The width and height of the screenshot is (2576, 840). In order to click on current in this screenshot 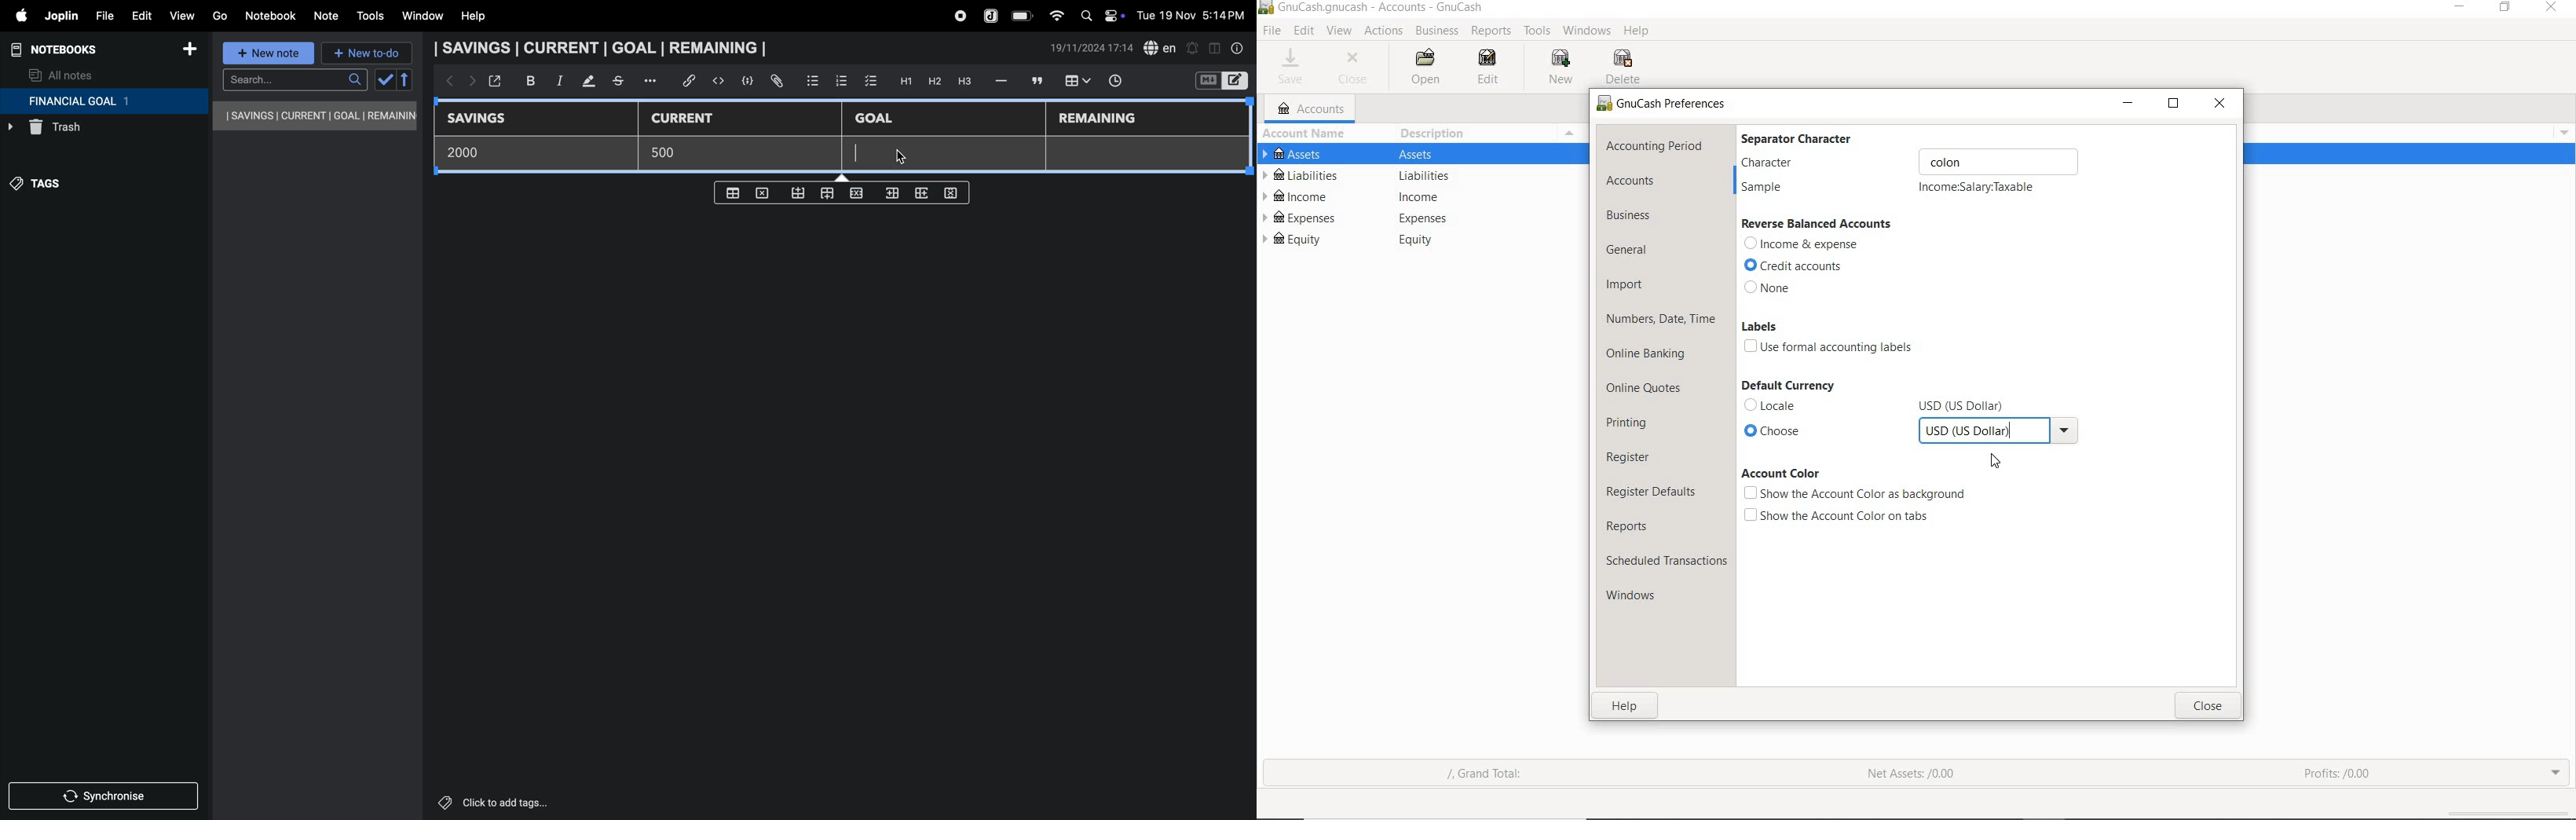, I will do `click(690, 119)`.